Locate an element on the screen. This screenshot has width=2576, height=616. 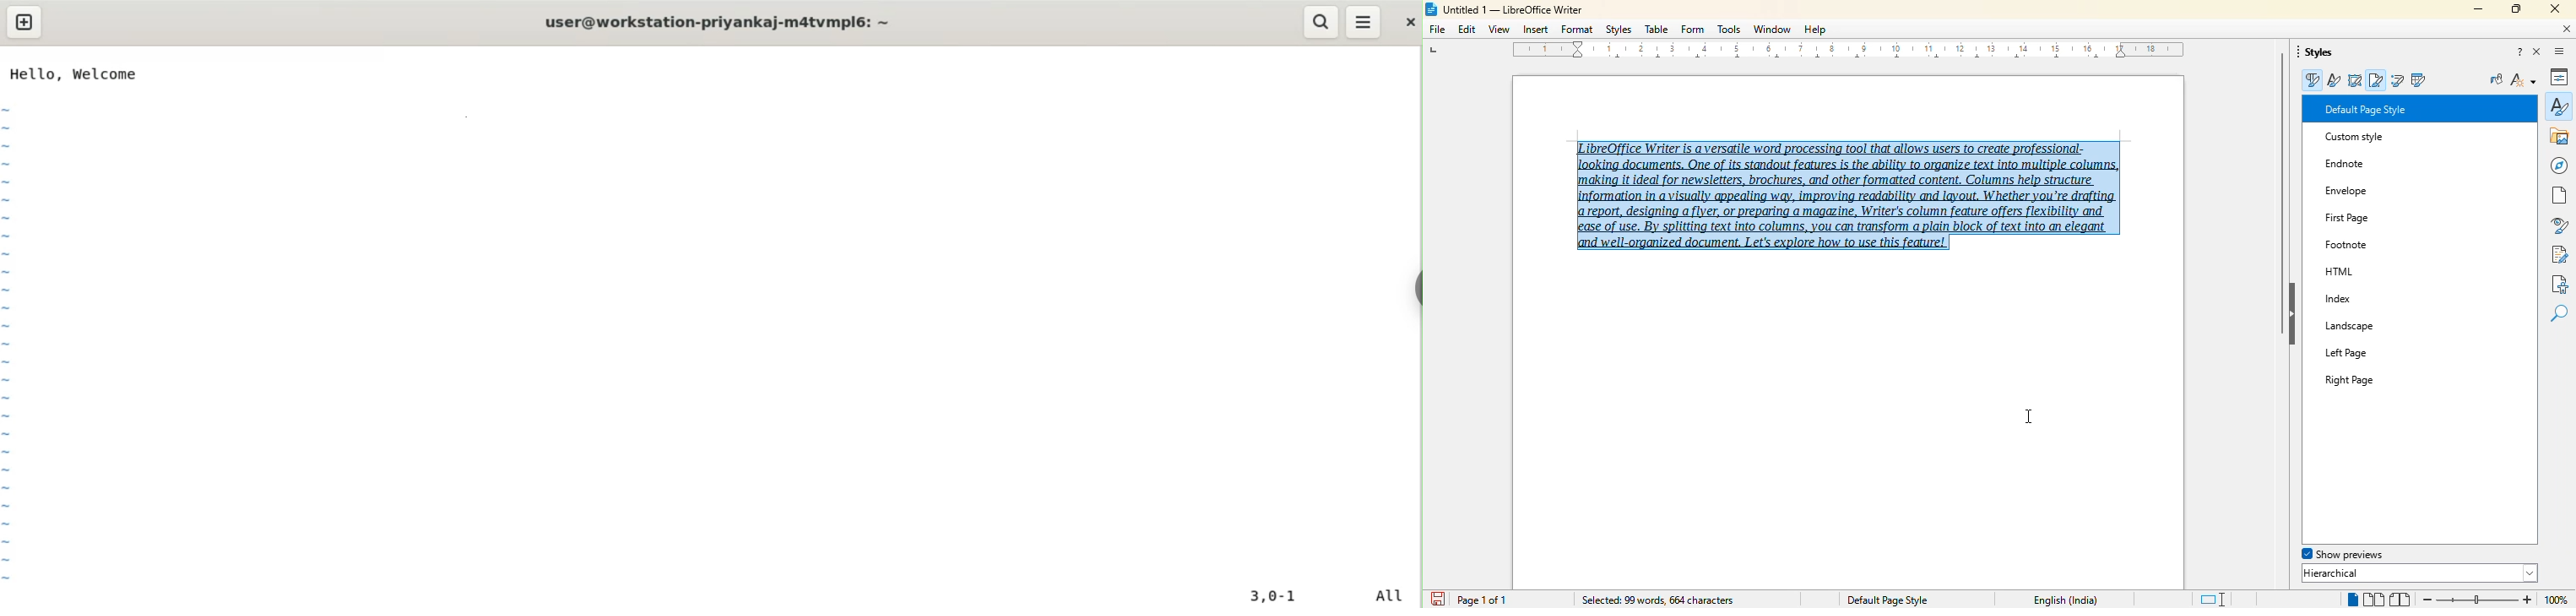
 First Page is located at coordinates (2366, 187).